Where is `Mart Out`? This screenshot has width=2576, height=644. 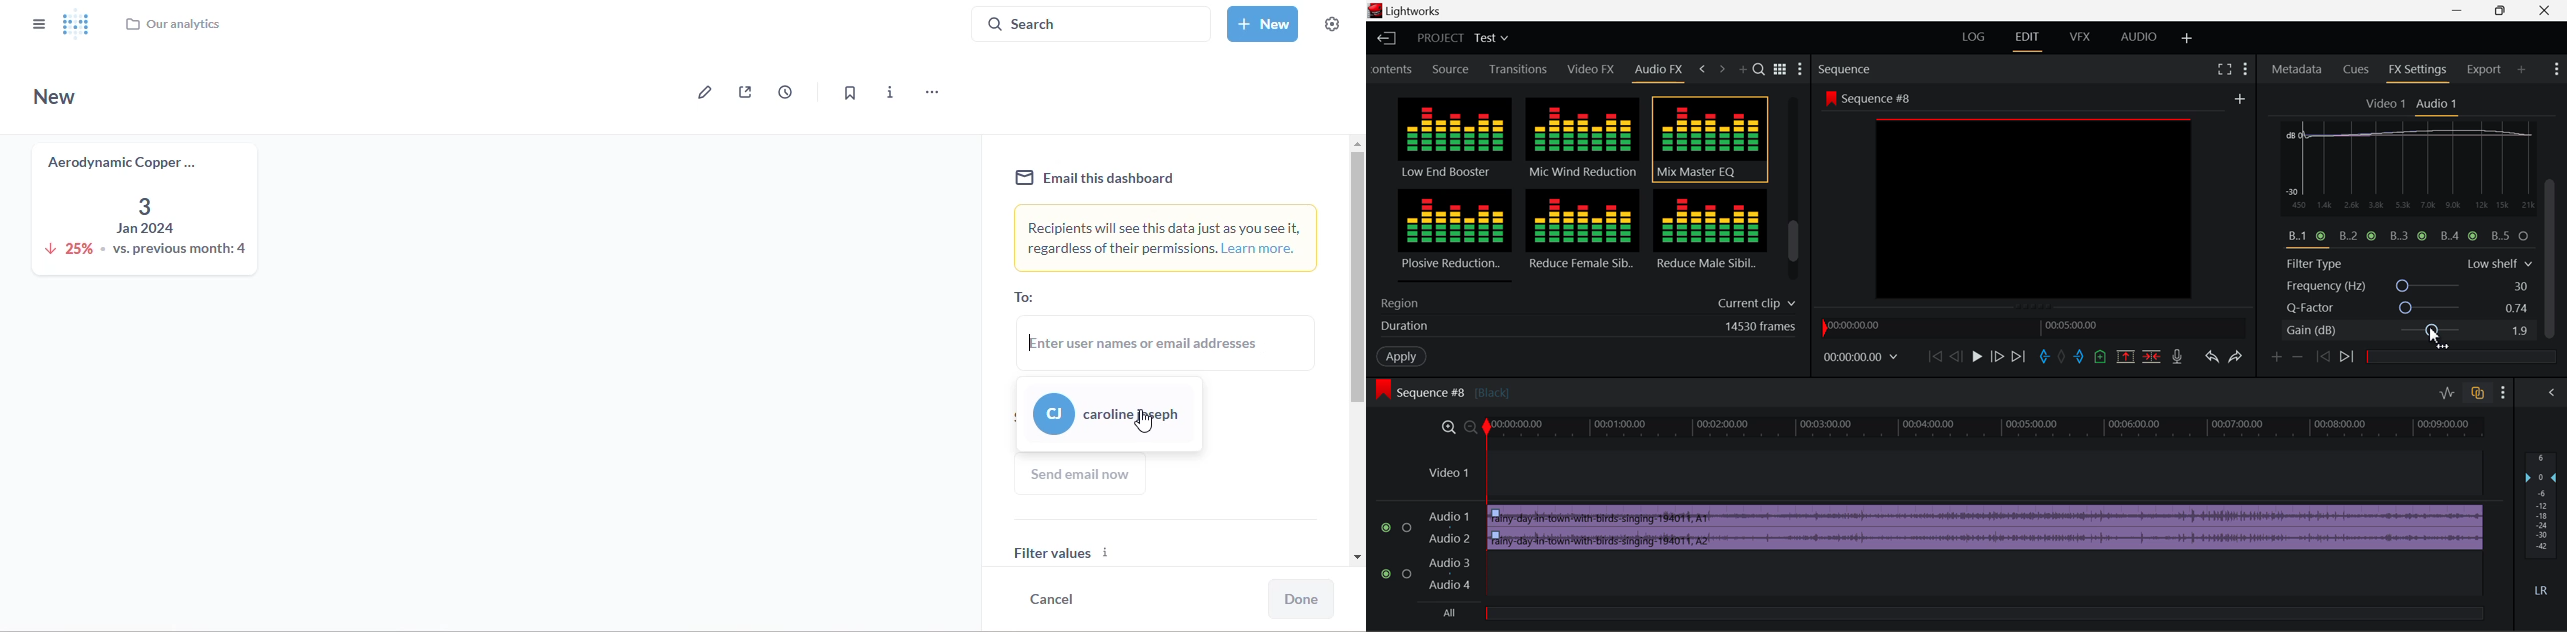 Mart Out is located at coordinates (2081, 357).